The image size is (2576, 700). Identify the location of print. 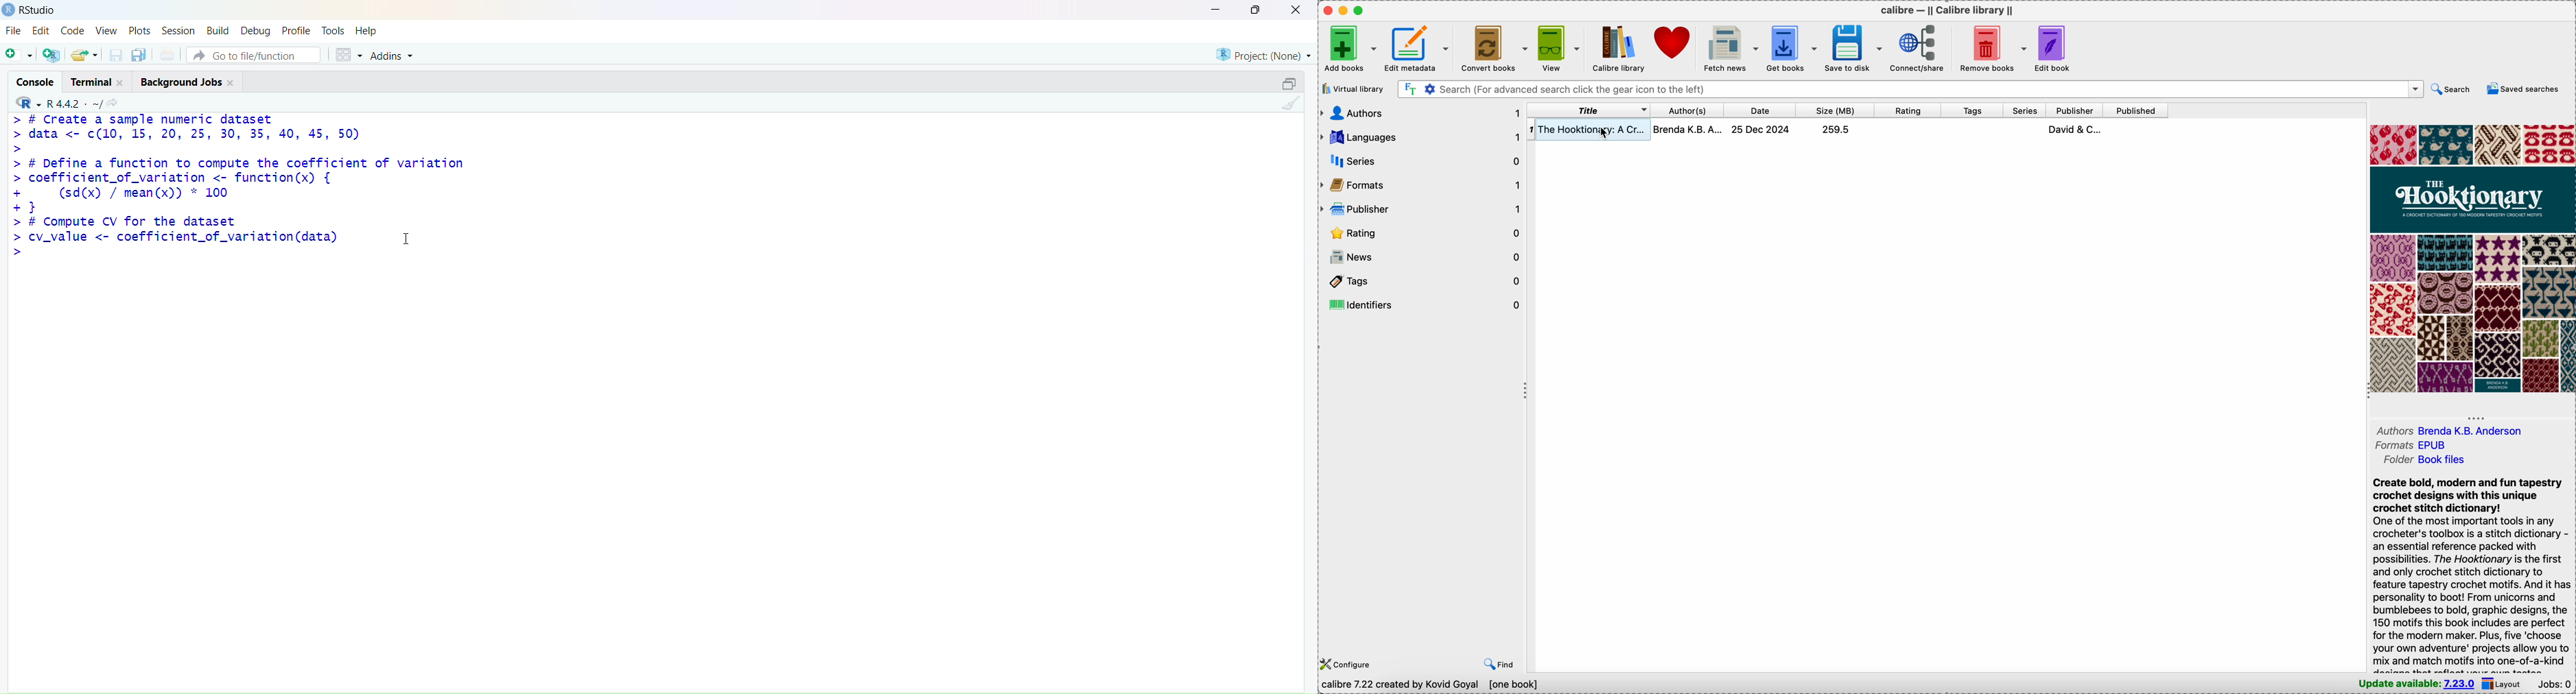
(168, 54).